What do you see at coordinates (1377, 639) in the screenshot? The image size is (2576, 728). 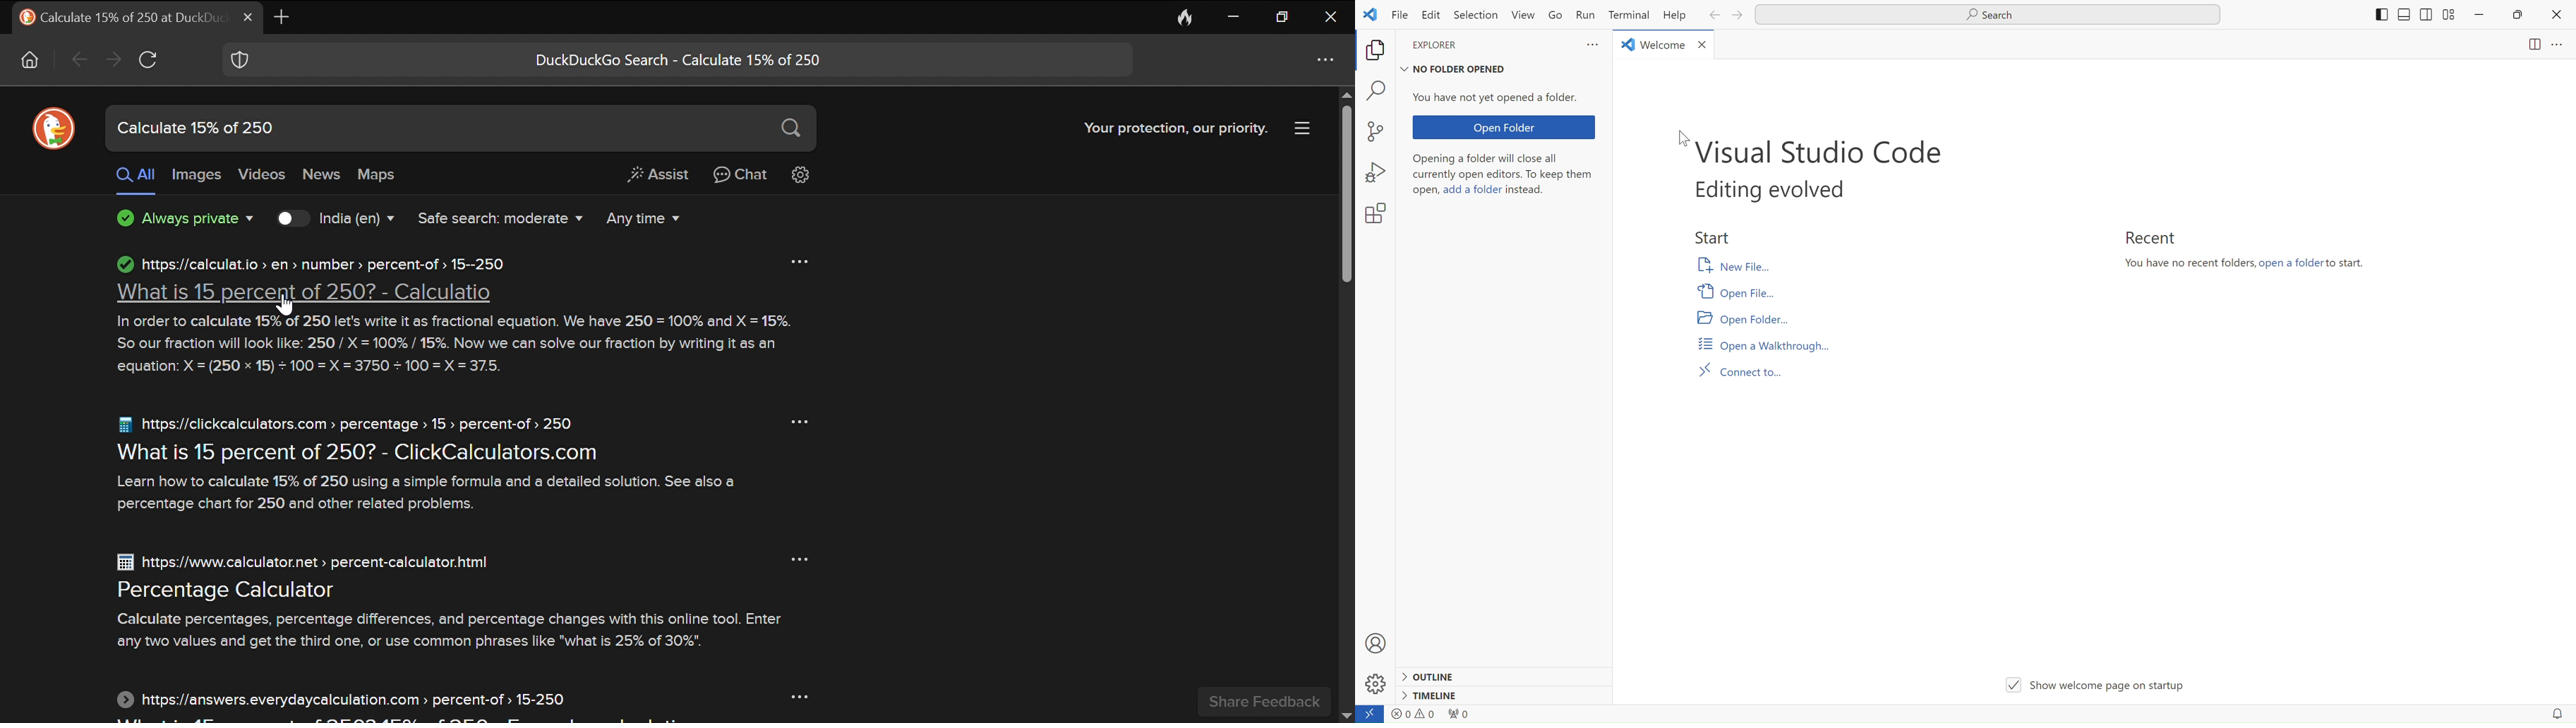 I see `profile` at bounding box center [1377, 639].